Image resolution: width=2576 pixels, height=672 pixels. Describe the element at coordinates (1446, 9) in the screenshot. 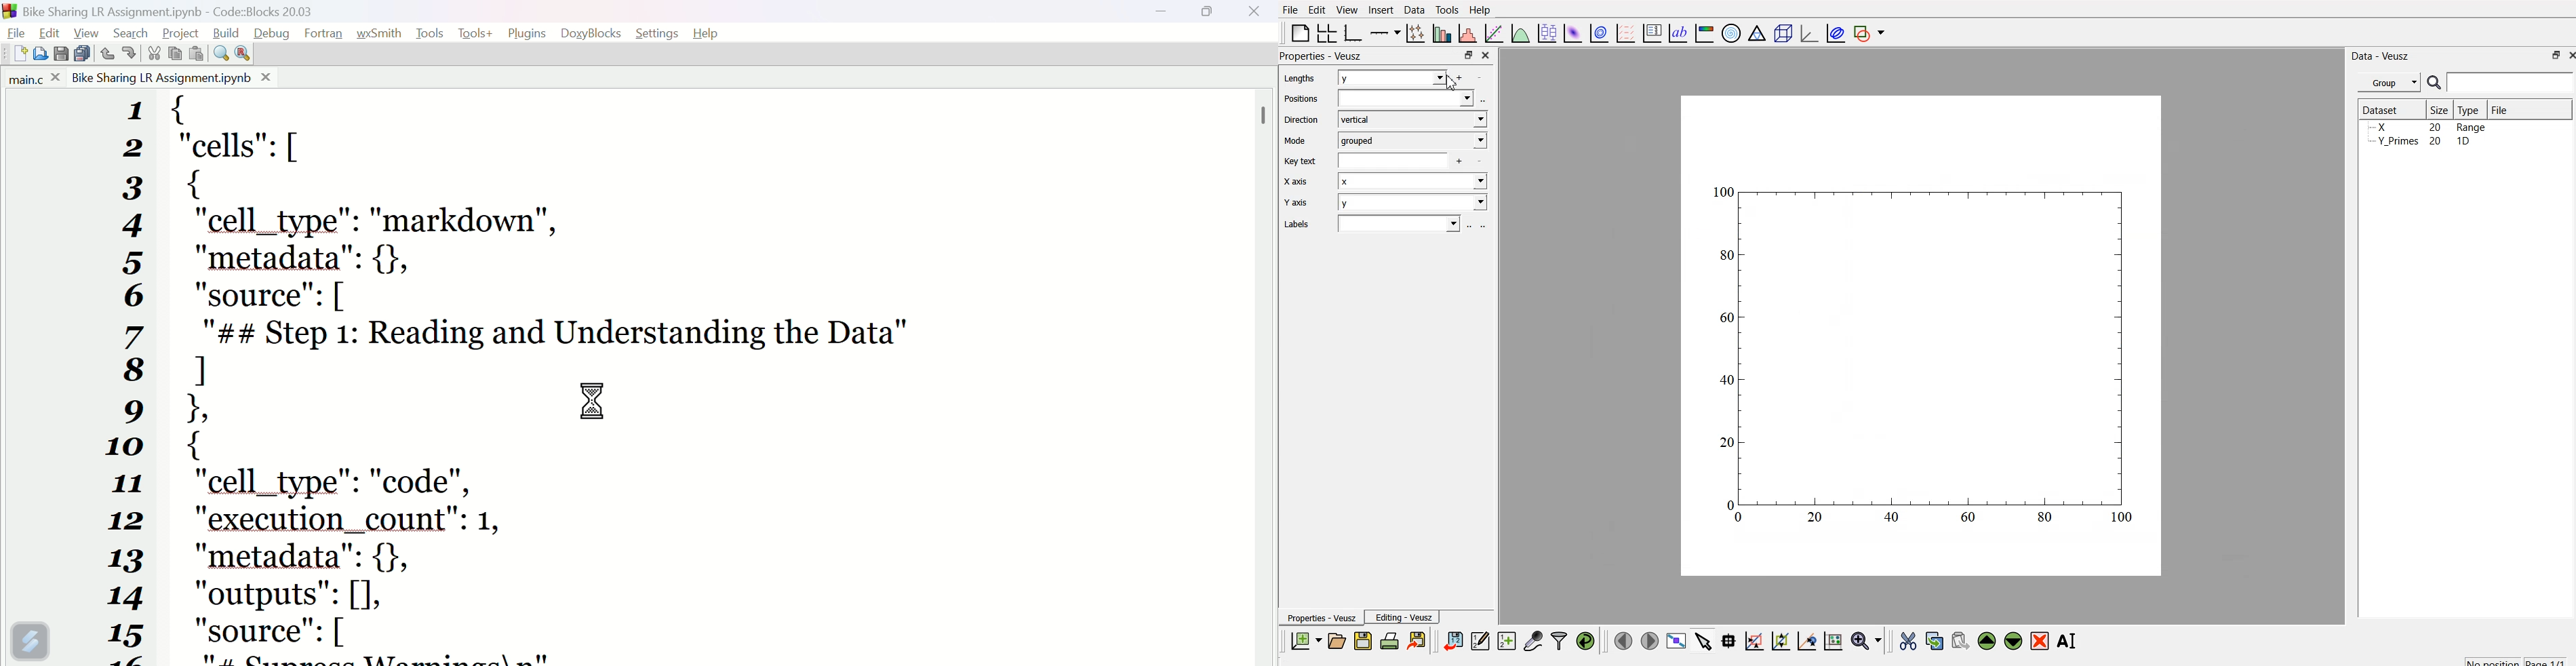

I see `Tools` at that location.